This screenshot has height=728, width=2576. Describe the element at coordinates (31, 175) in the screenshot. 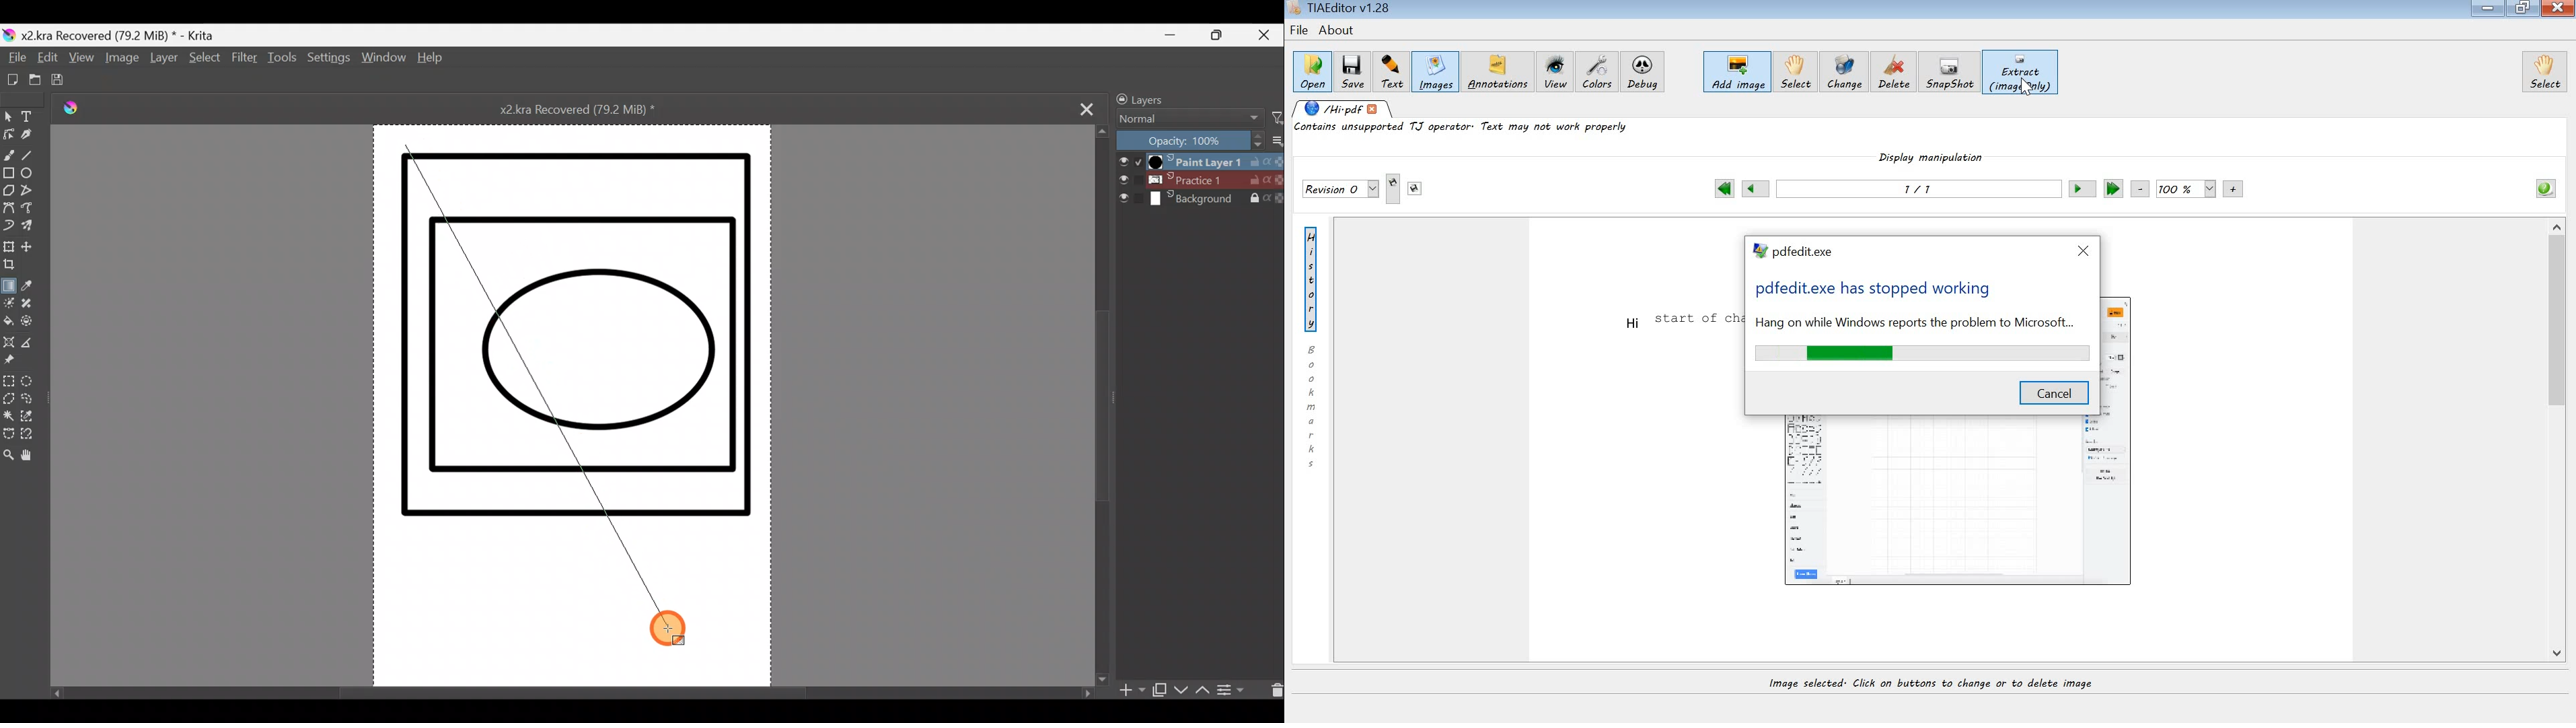

I see `Ellipse tool` at that location.